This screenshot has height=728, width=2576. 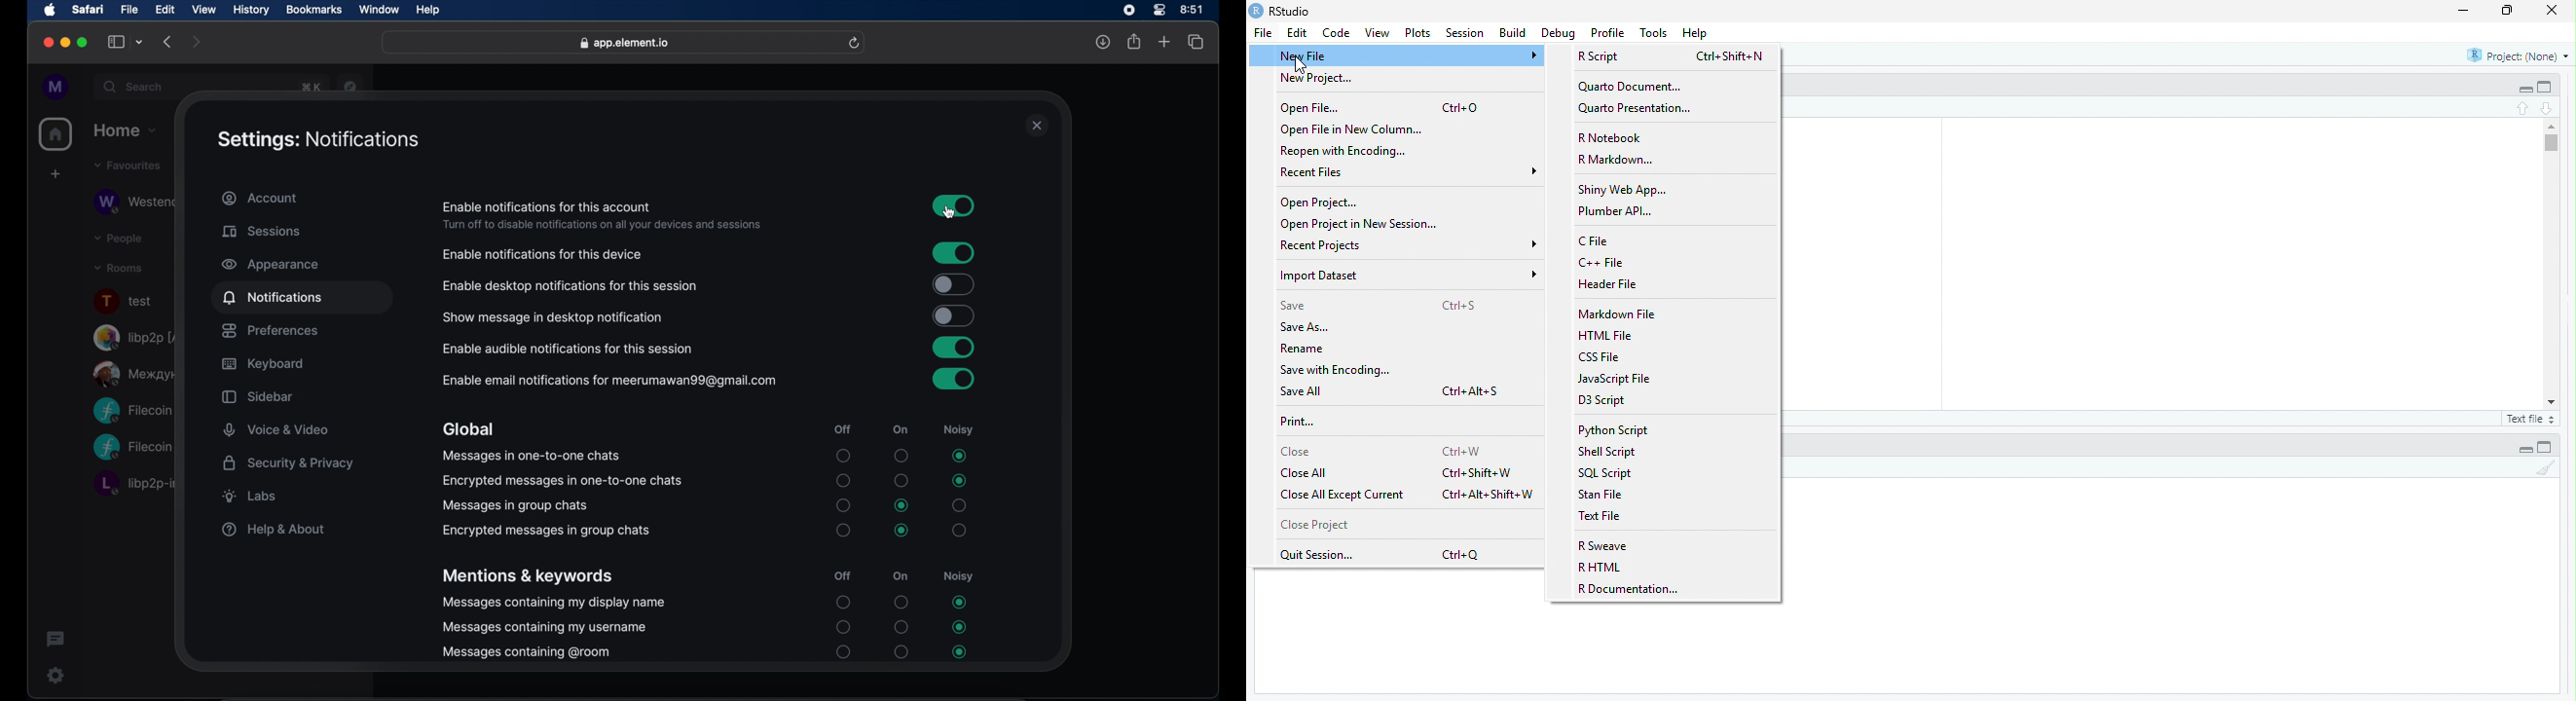 I want to click on Open File in New Column..., so click(x=1351, y=130).